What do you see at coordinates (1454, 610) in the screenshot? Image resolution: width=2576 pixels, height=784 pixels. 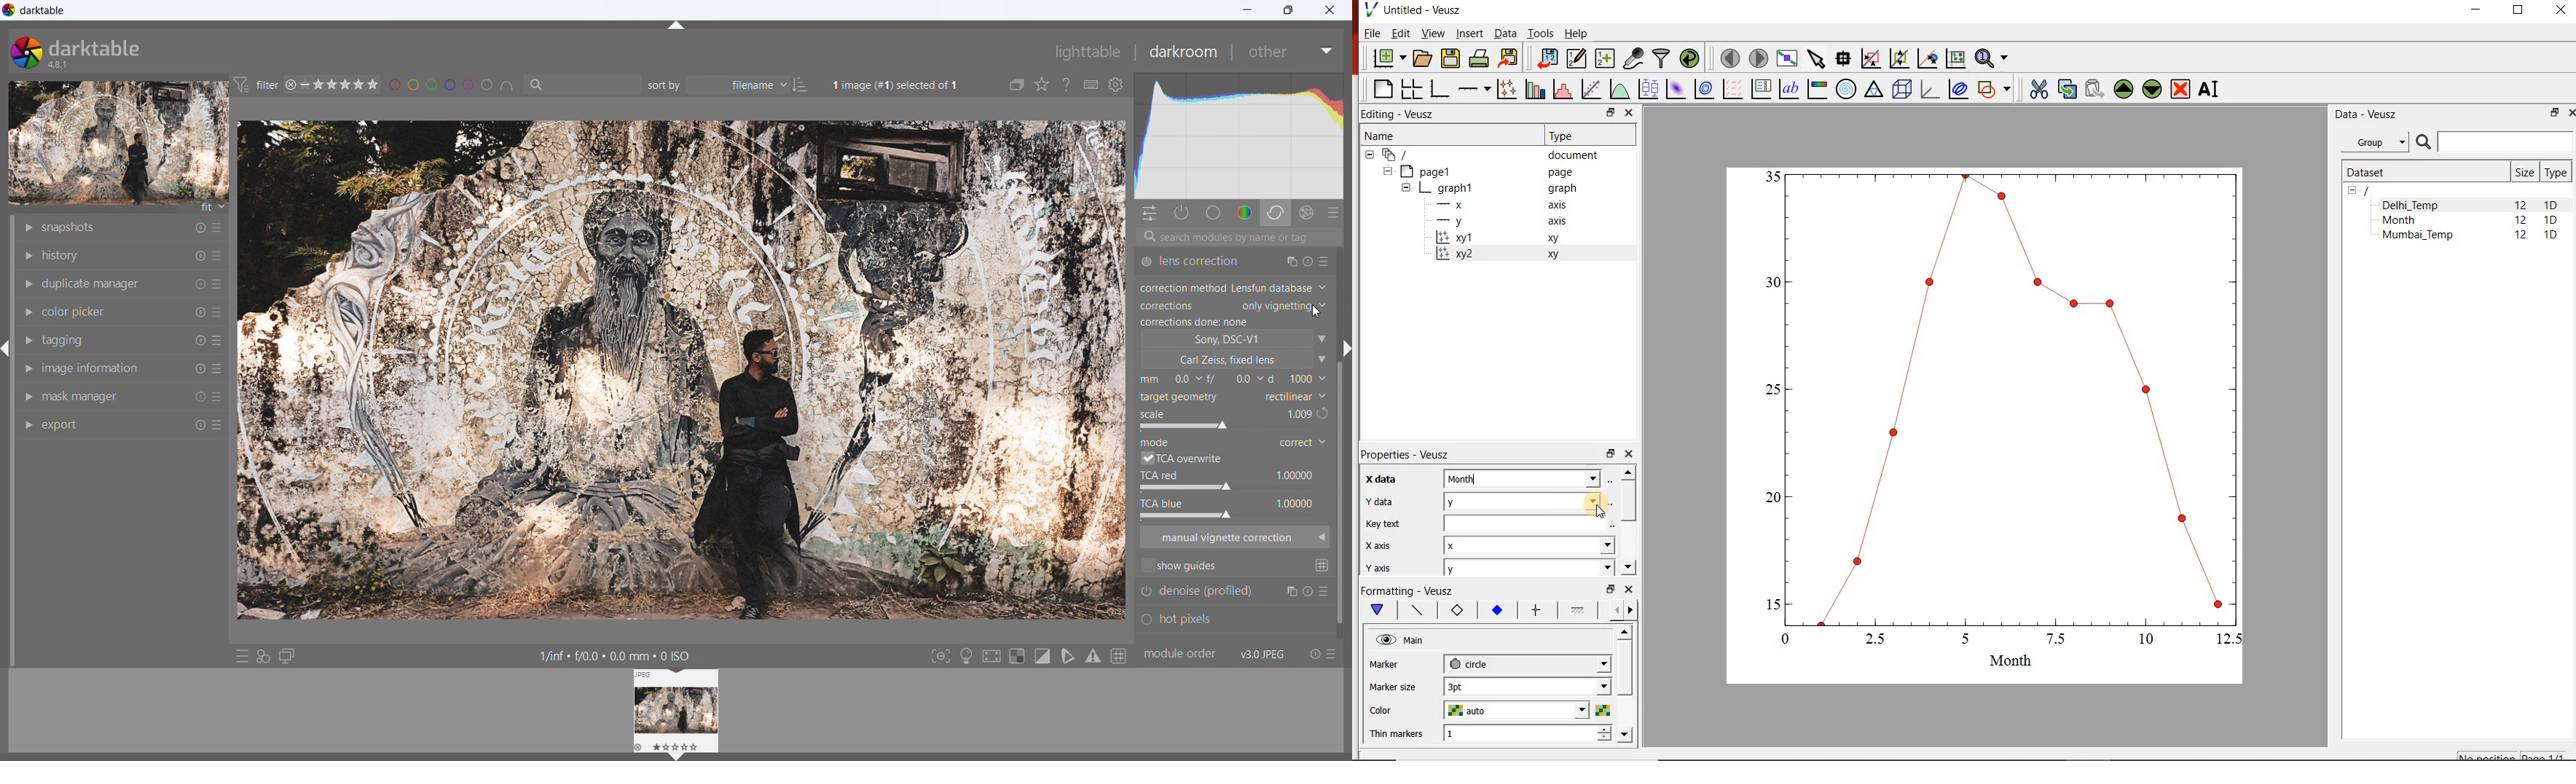 I see `Axis label` at bounding box center [1454, 610].